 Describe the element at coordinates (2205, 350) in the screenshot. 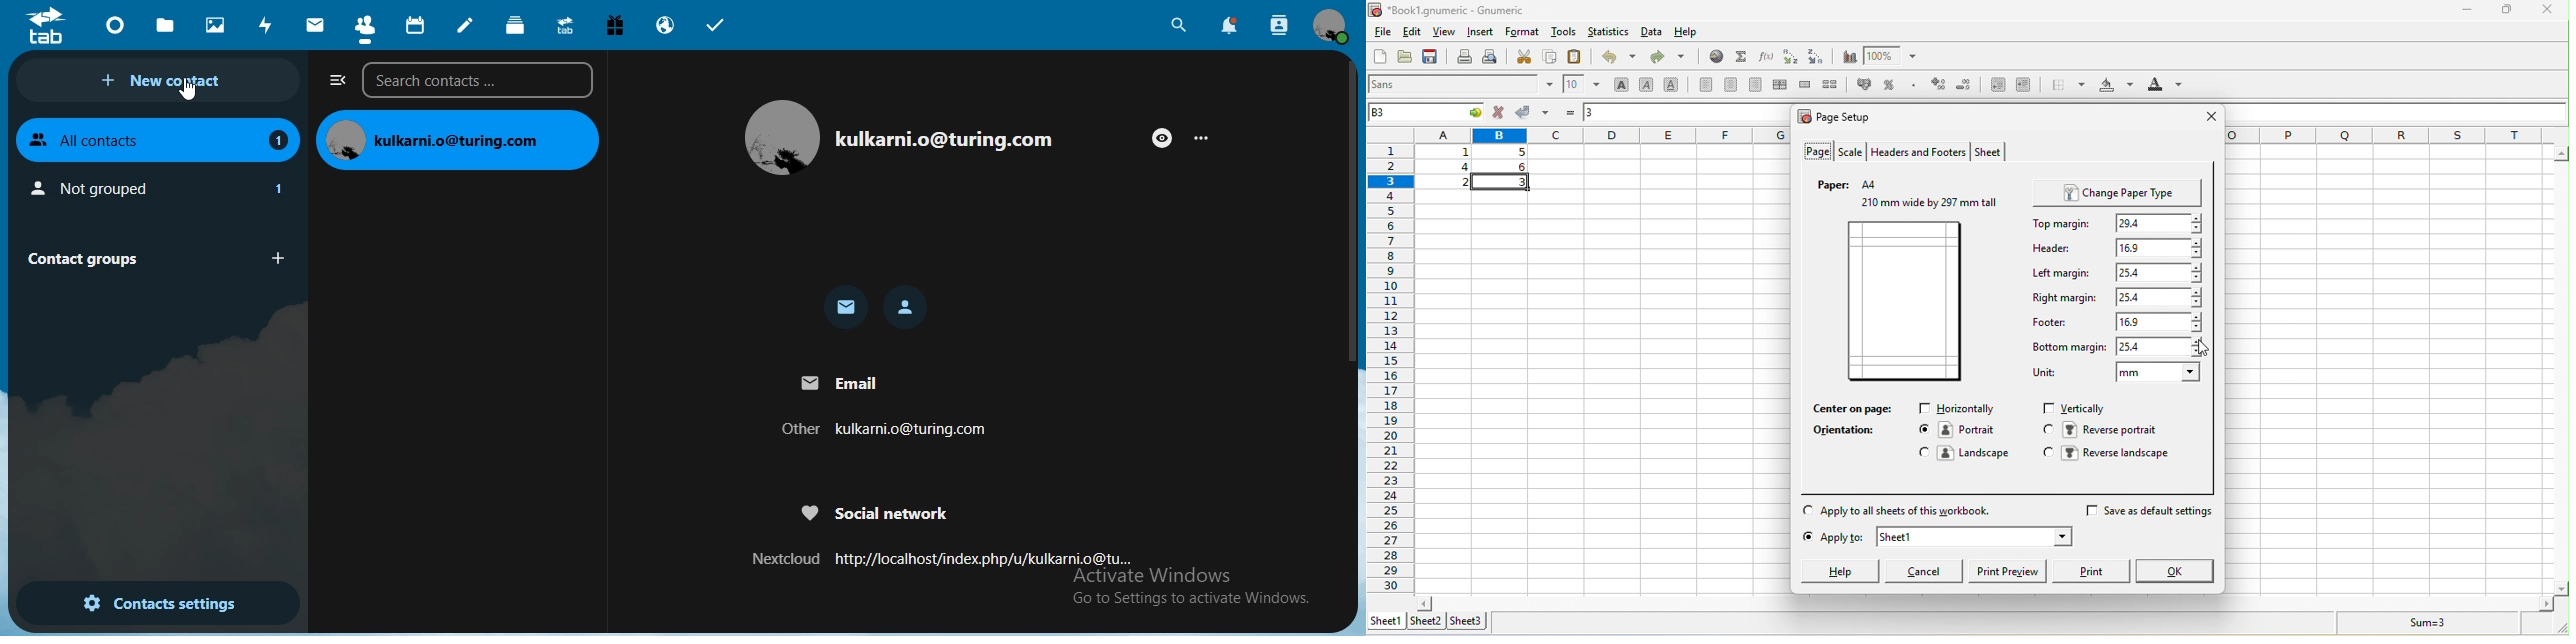

I see `cursor movement` at that location.